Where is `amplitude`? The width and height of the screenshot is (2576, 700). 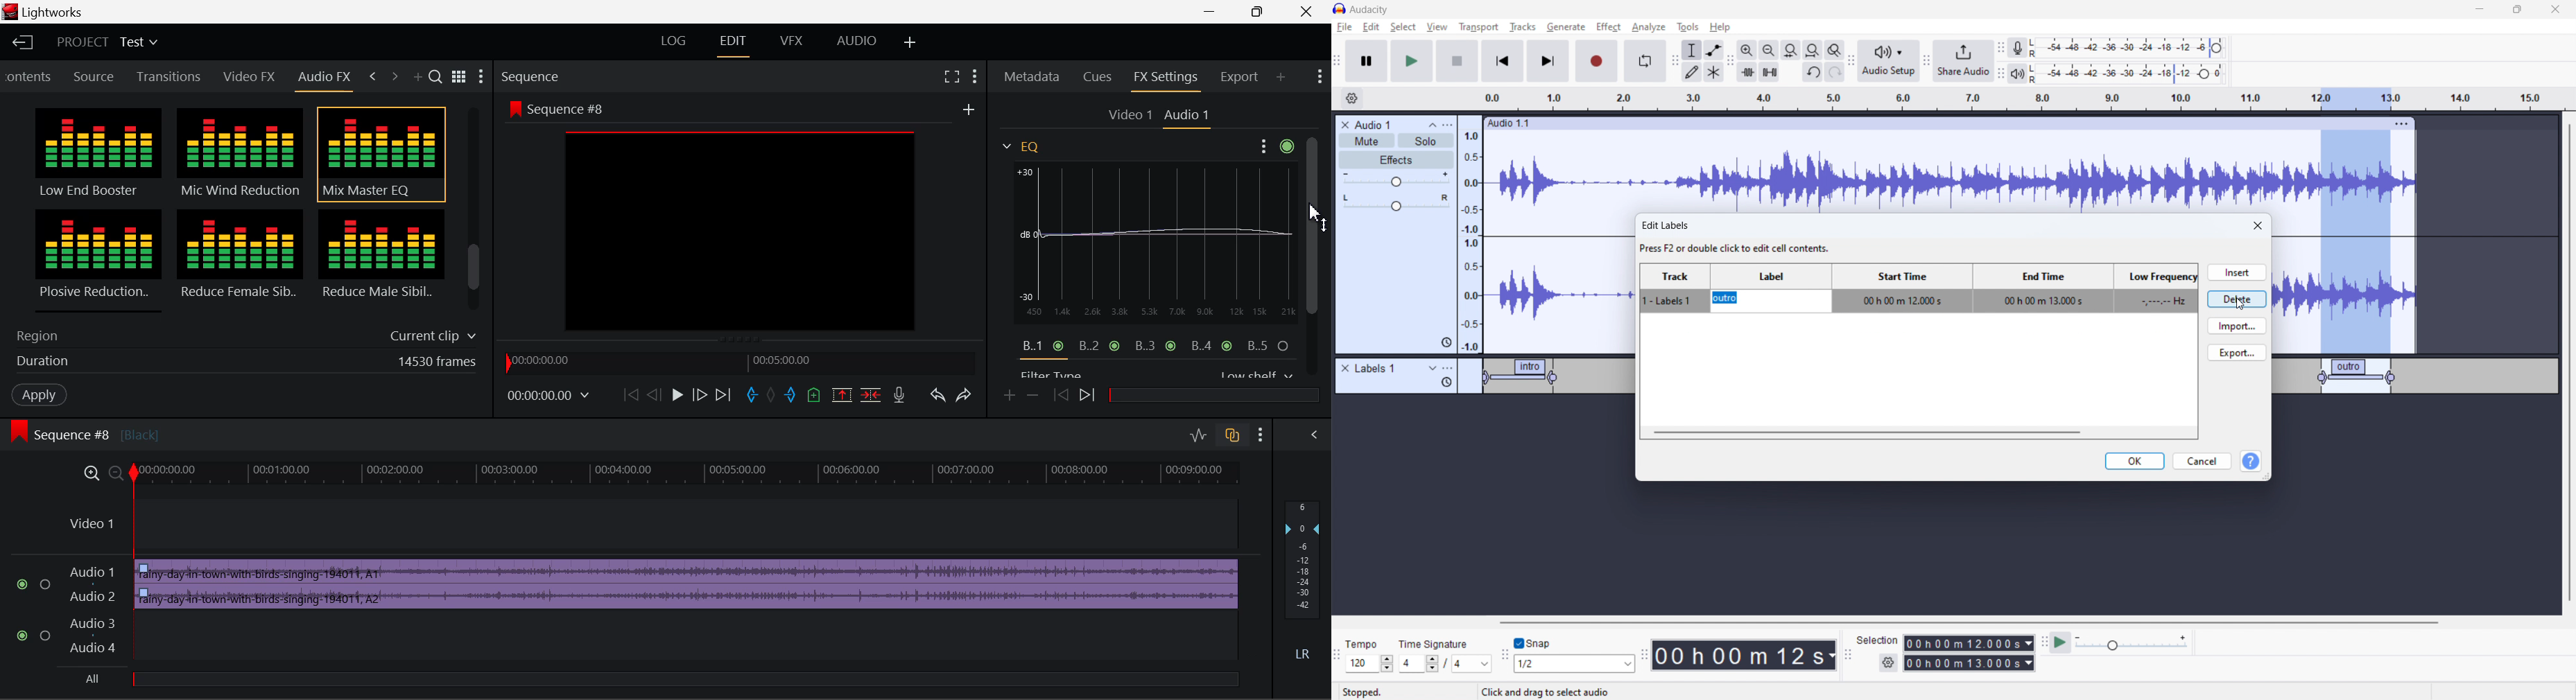 amplitude is located at coordinates (1471, 234).